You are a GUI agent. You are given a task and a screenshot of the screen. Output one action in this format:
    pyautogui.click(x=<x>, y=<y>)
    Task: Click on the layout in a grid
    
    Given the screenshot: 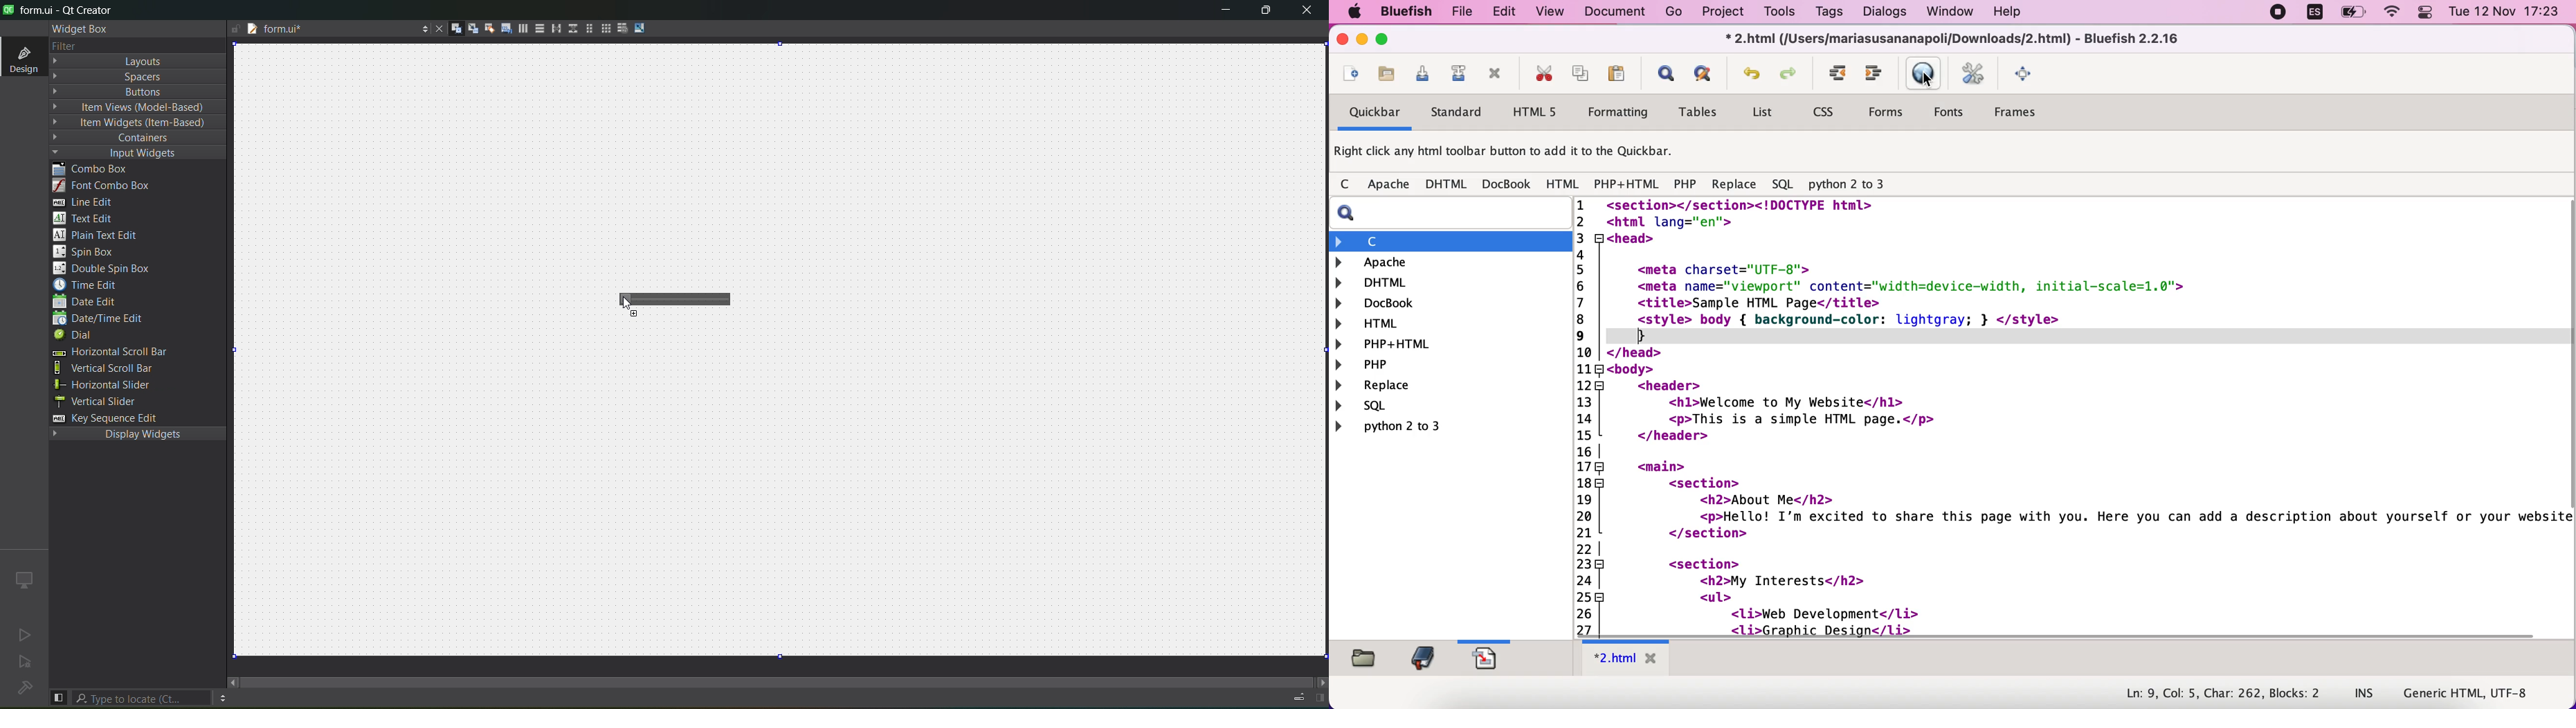 What is the action you would take?
    pyautogui.click(x=607, y=28)
    